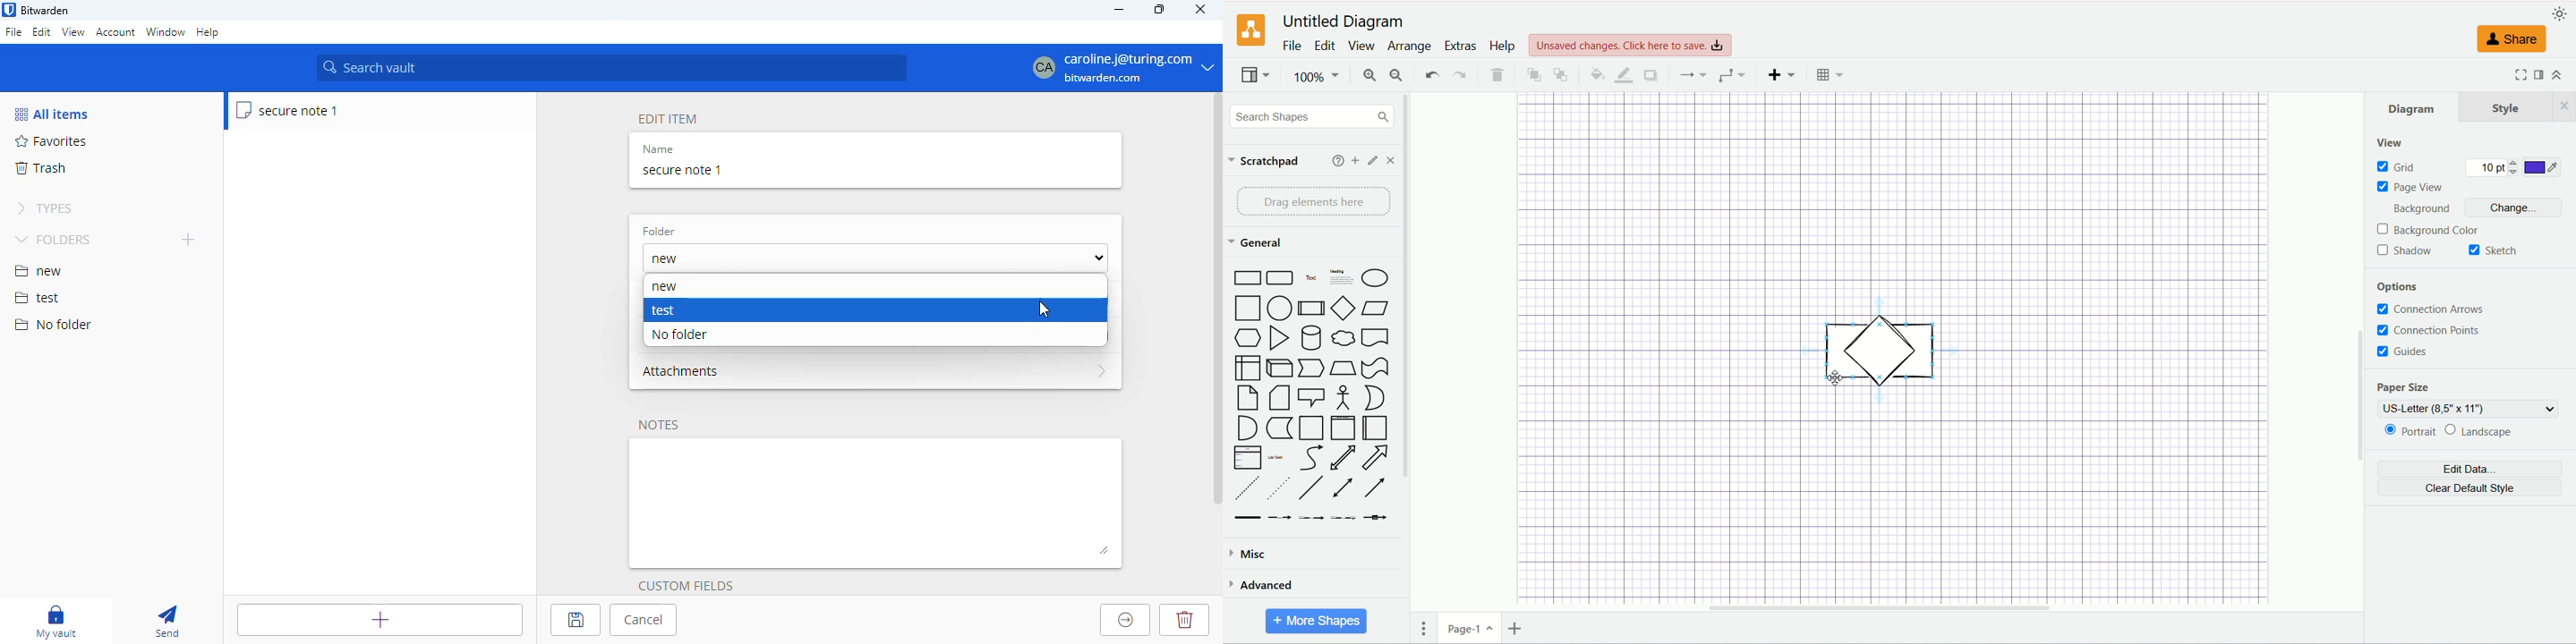  Describe the element at coordinates (1344, 309) in the screenshot. I see `Diamond` at that location.